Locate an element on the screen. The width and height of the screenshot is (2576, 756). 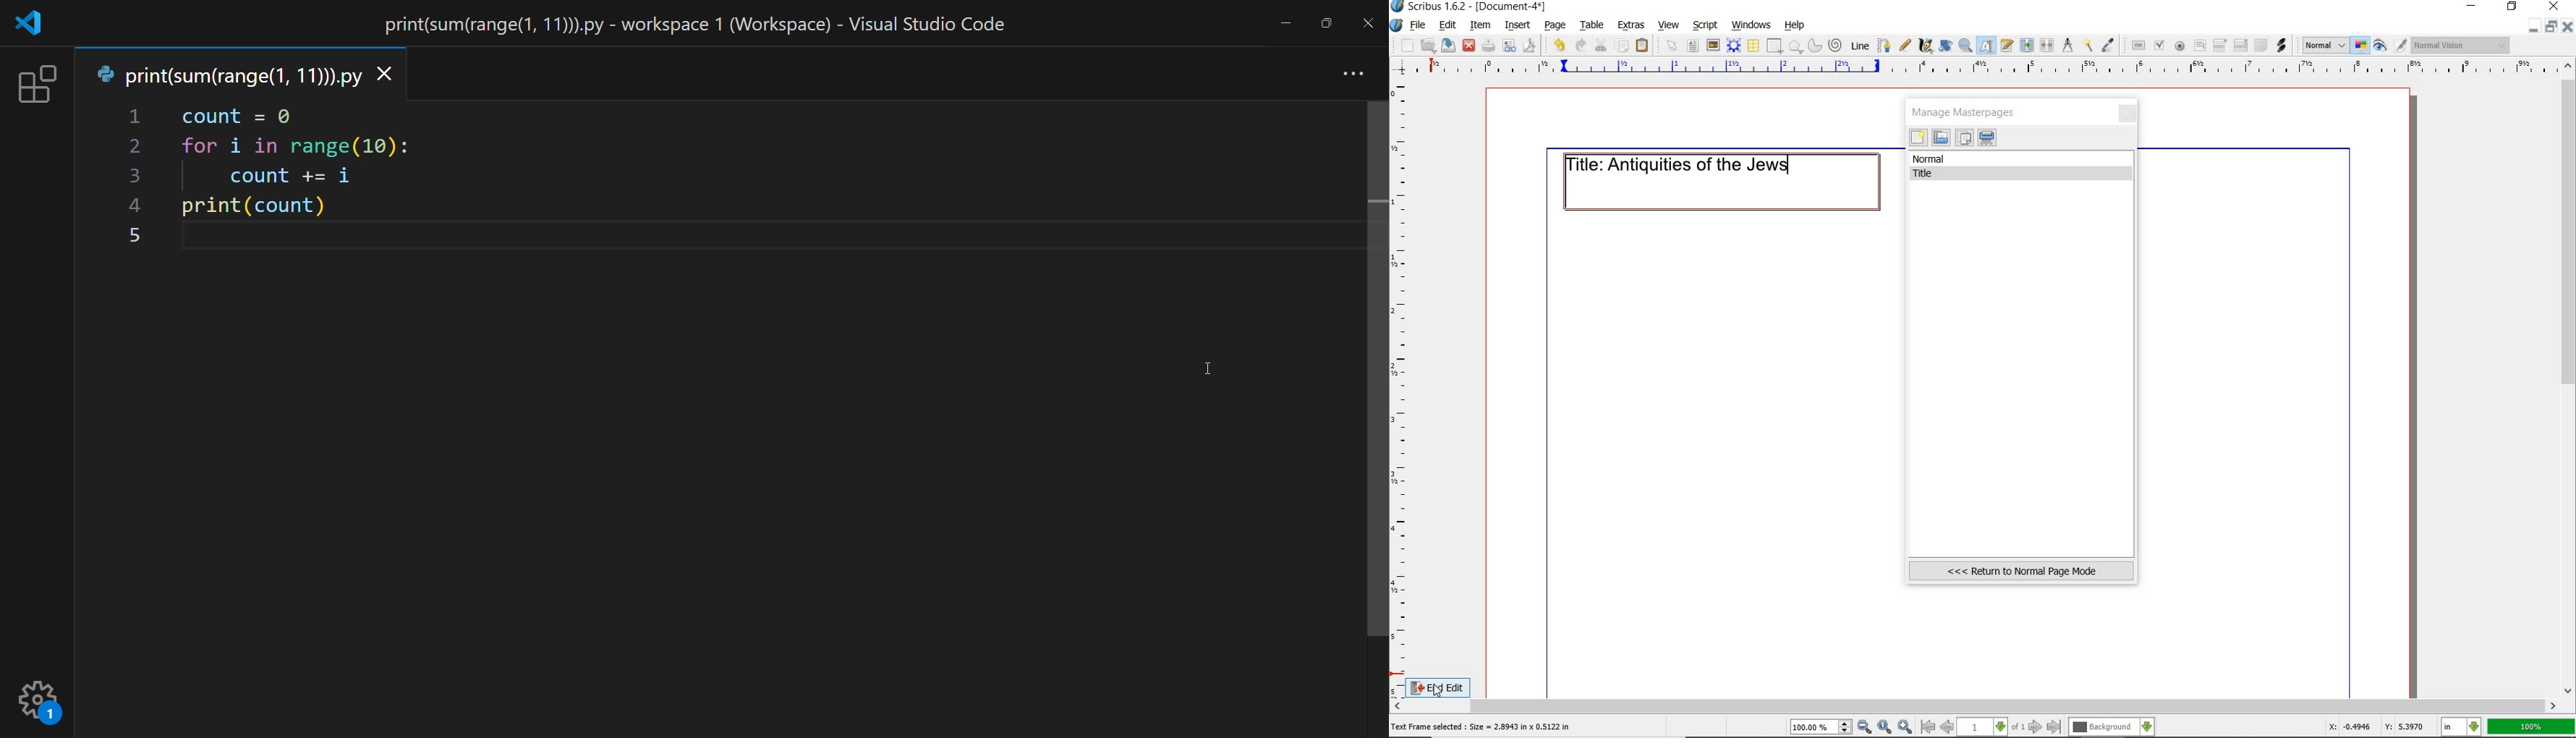
minimize is located at coordinates (2473, 7).